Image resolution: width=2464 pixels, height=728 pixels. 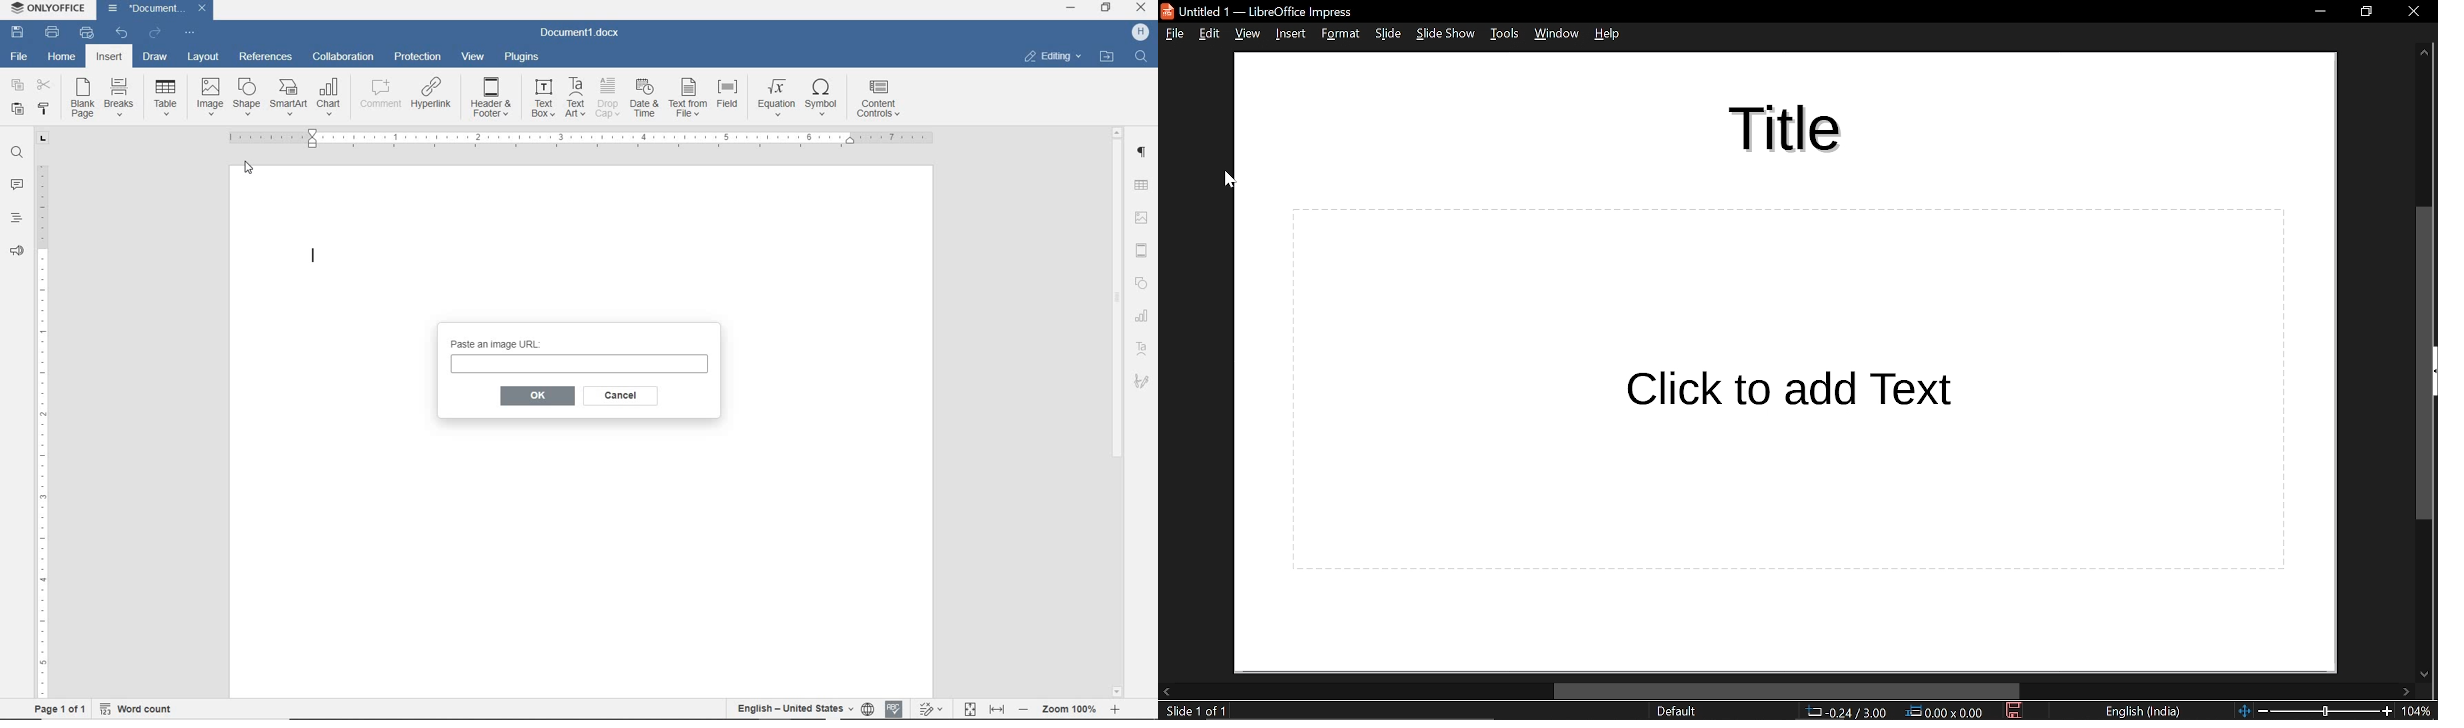 What do you see at coordinates (1166, 692) in the screenshot?
I see `move left` at bounding box center [1166, 692].